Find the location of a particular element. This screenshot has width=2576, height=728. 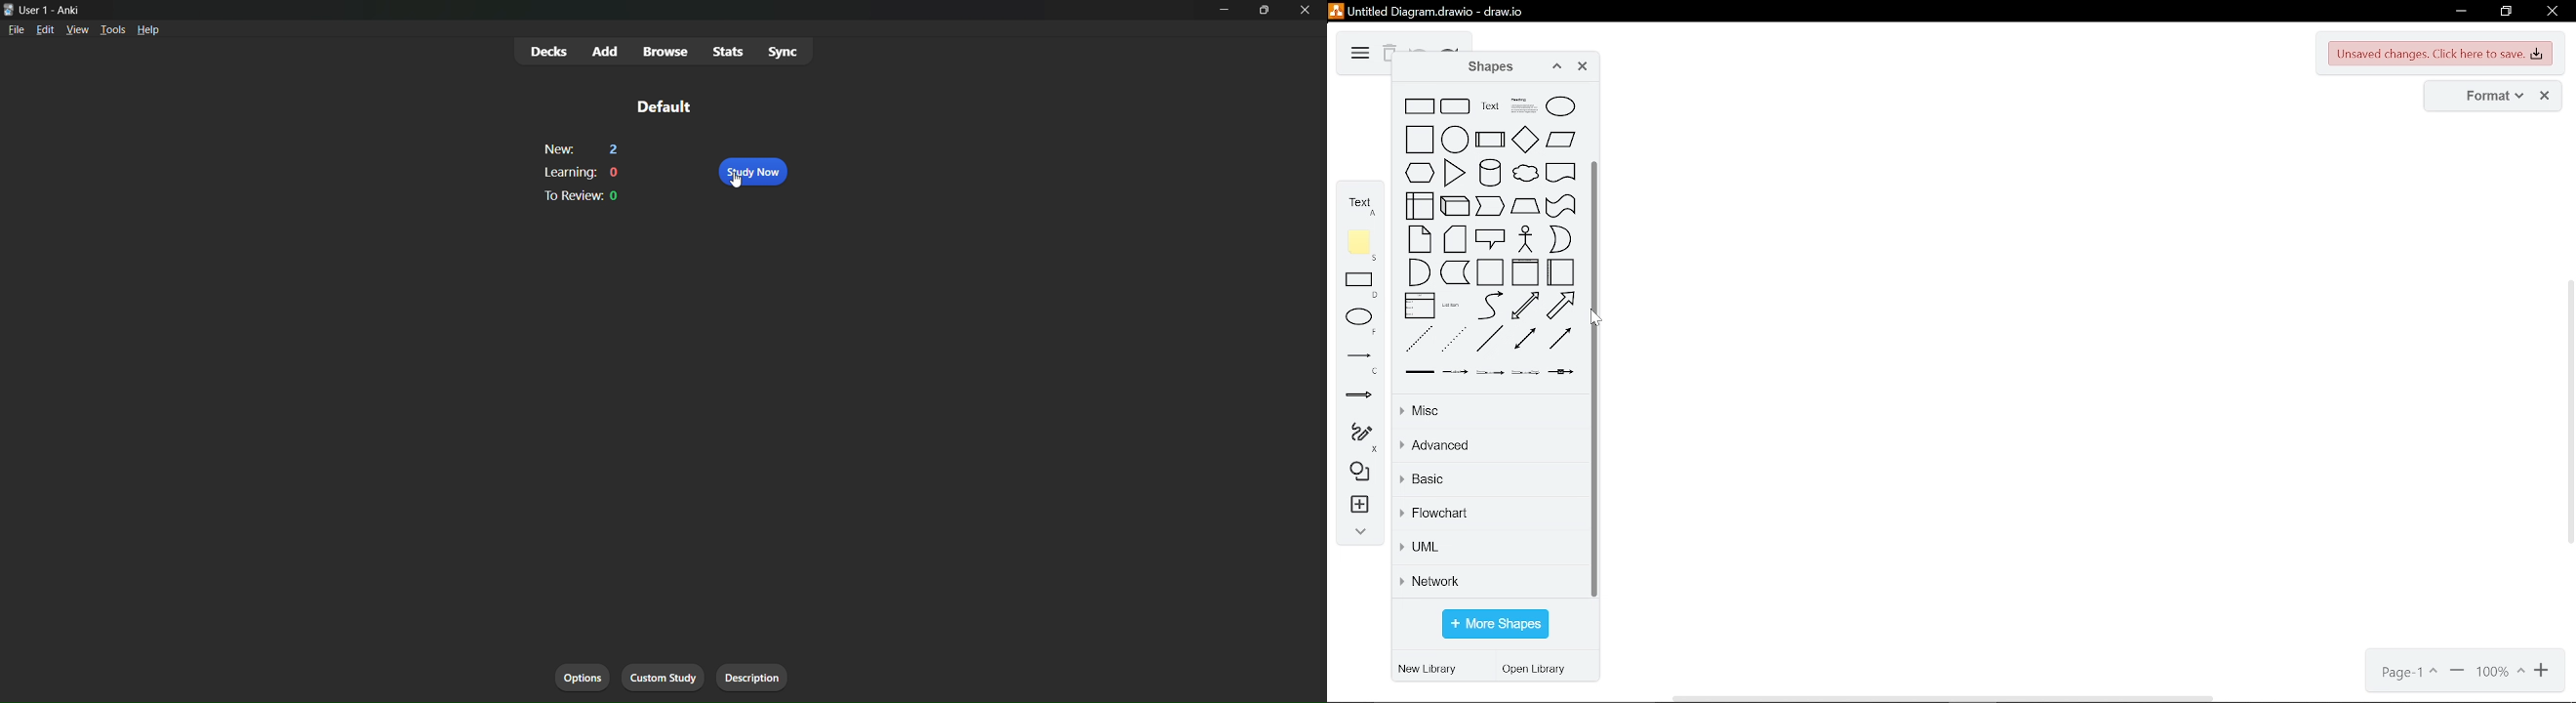

bidirectional arrow is located at coordinates (1525, 305).